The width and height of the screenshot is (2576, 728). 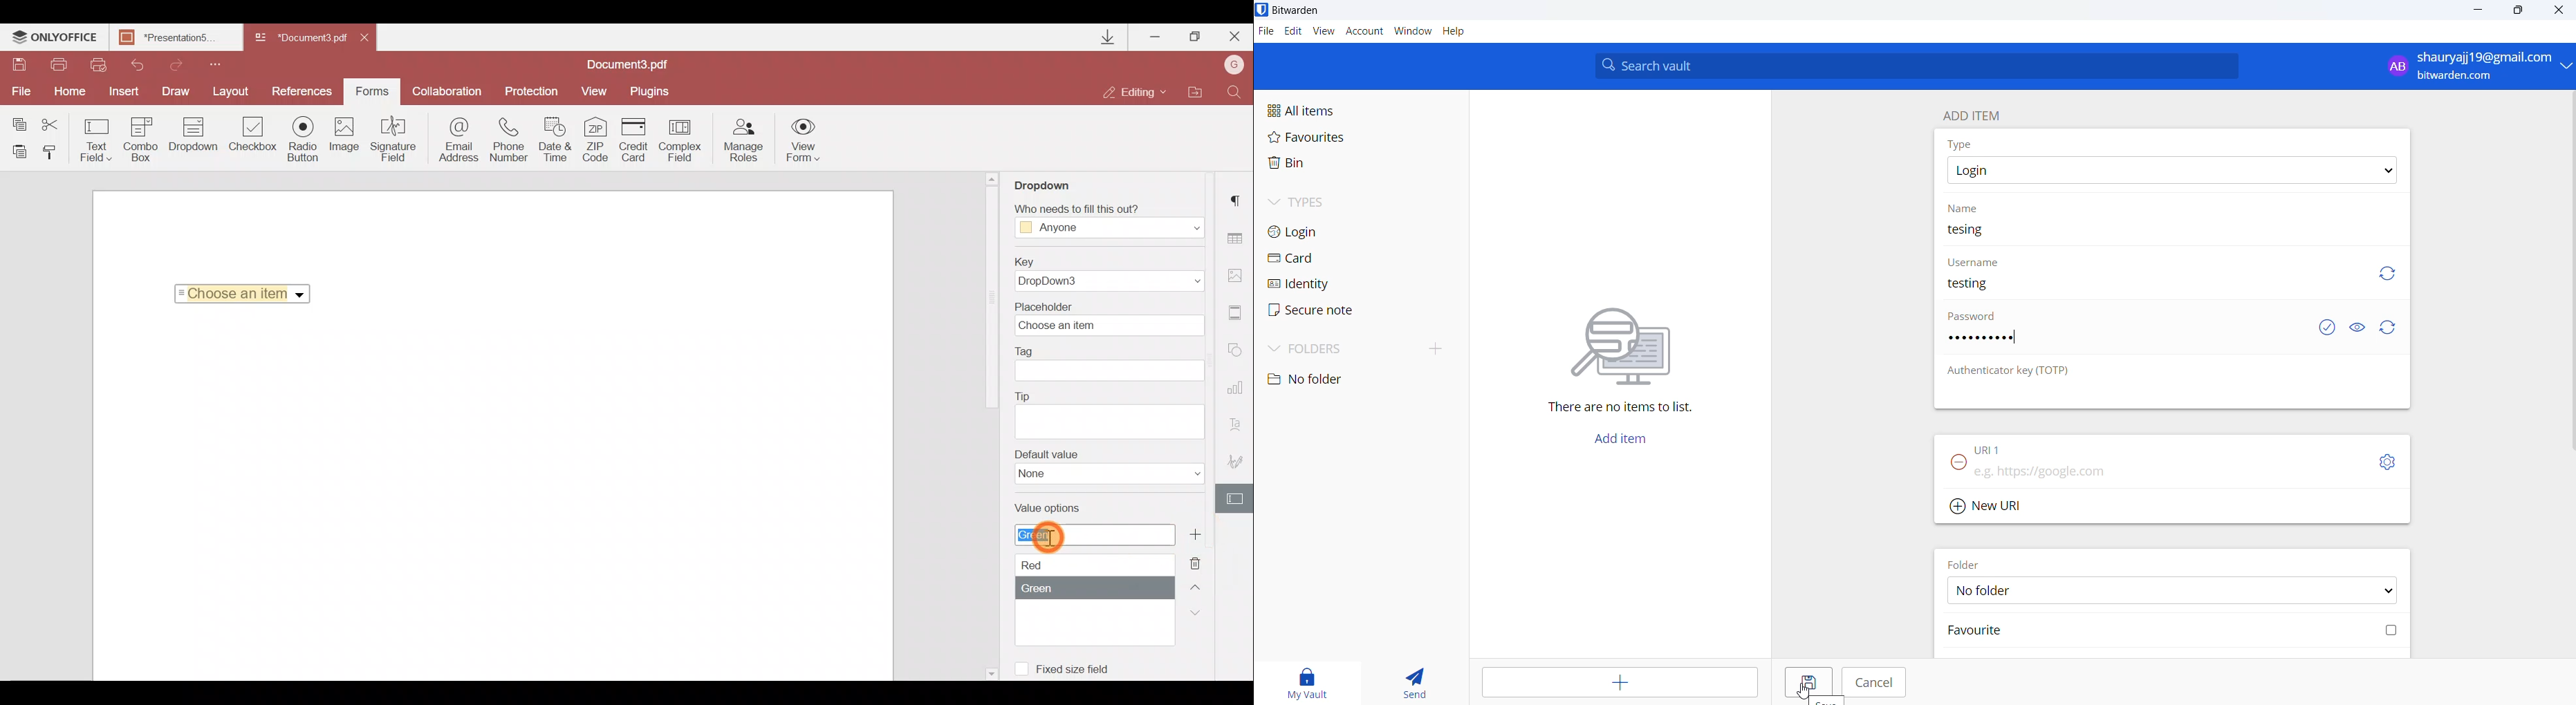 What do you see at coordinates (1804, 682) in the screenshot?
I see `Save` at bounding box center [1804, 682].